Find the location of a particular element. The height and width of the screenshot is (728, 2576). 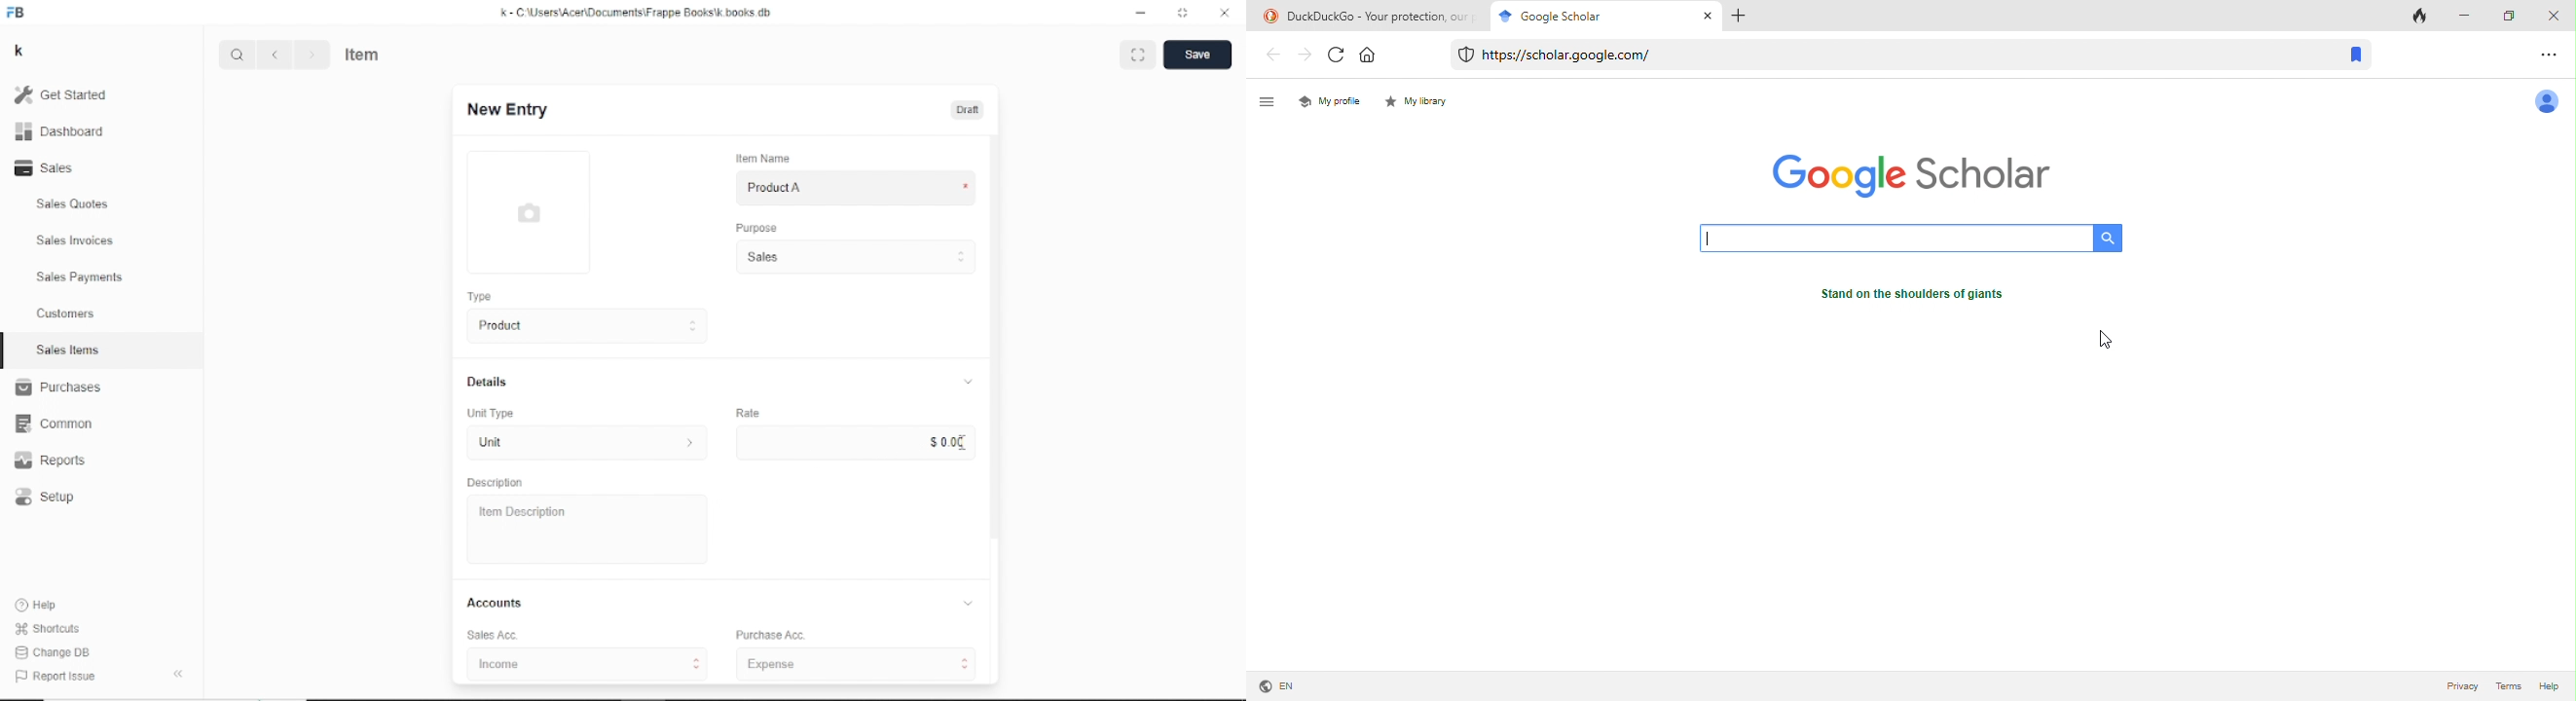

Type is located at coordinates (479, 296).